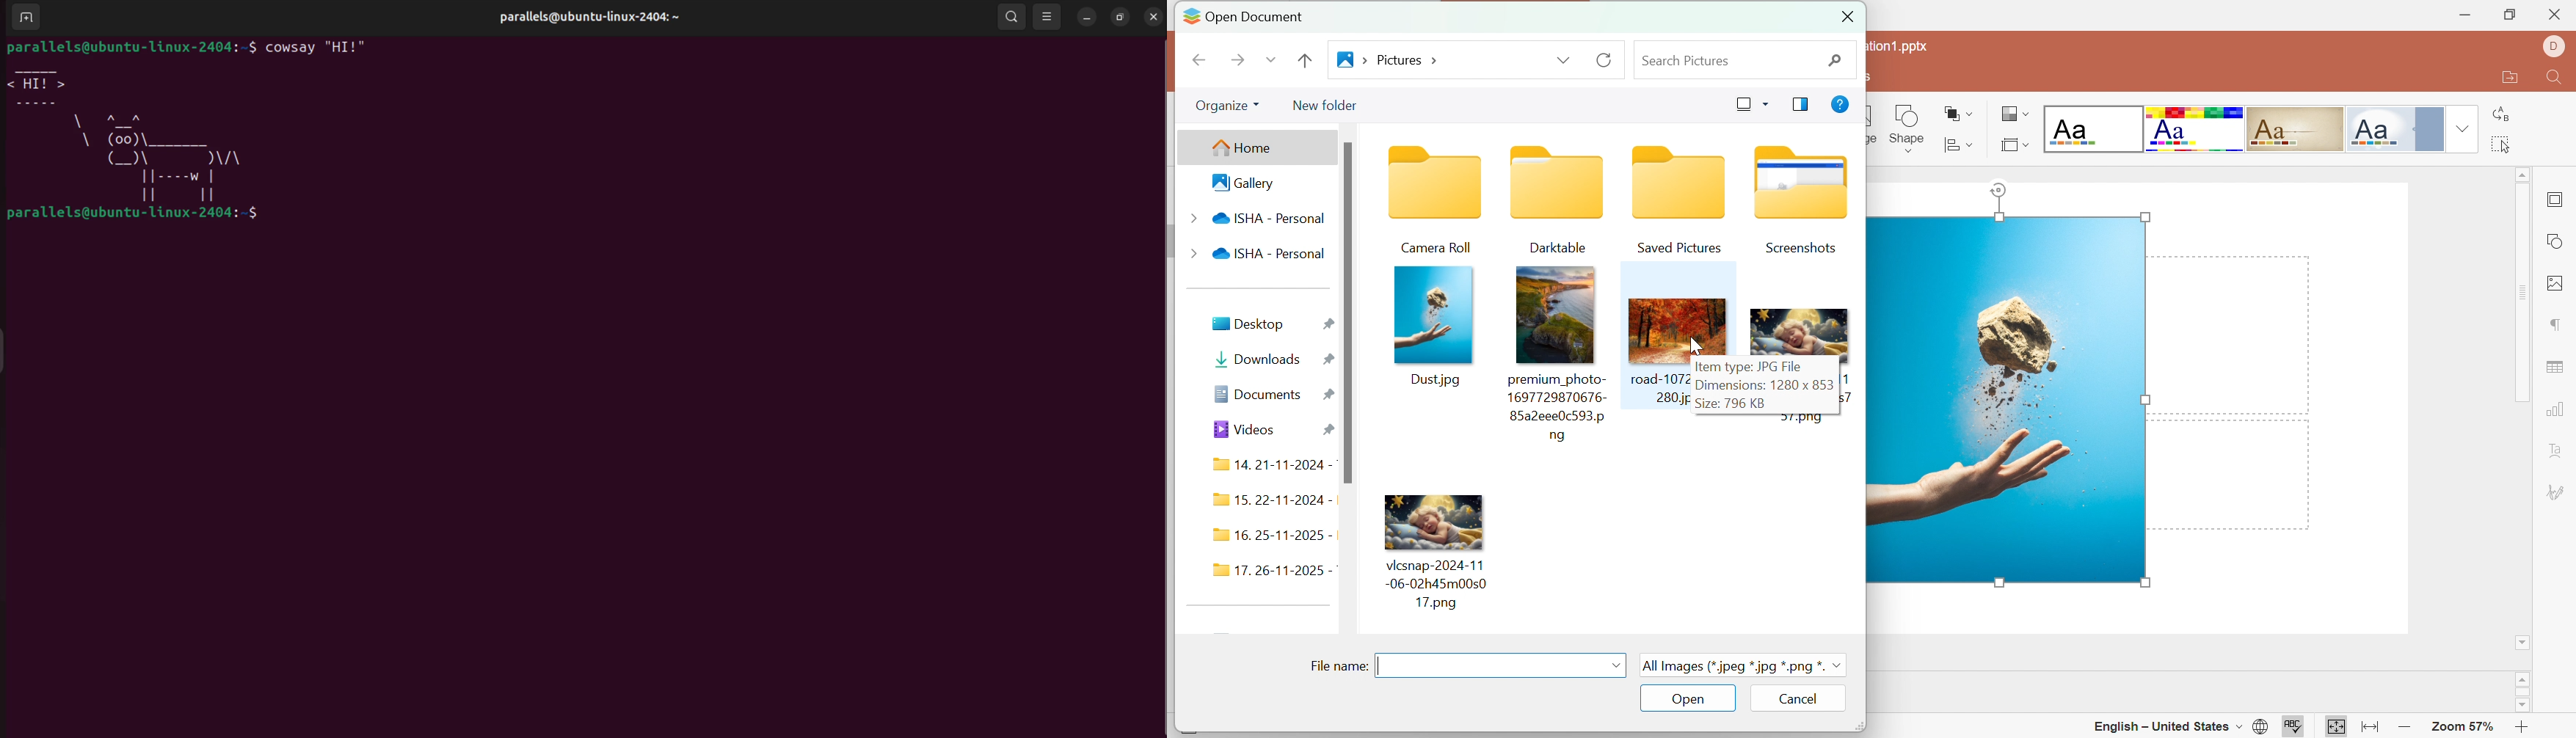 The image size is (2576, 756). What do you see at coordinates (2522, 678) in the screenshot?
I see `scroll up` at bounding box center [2522, 678].